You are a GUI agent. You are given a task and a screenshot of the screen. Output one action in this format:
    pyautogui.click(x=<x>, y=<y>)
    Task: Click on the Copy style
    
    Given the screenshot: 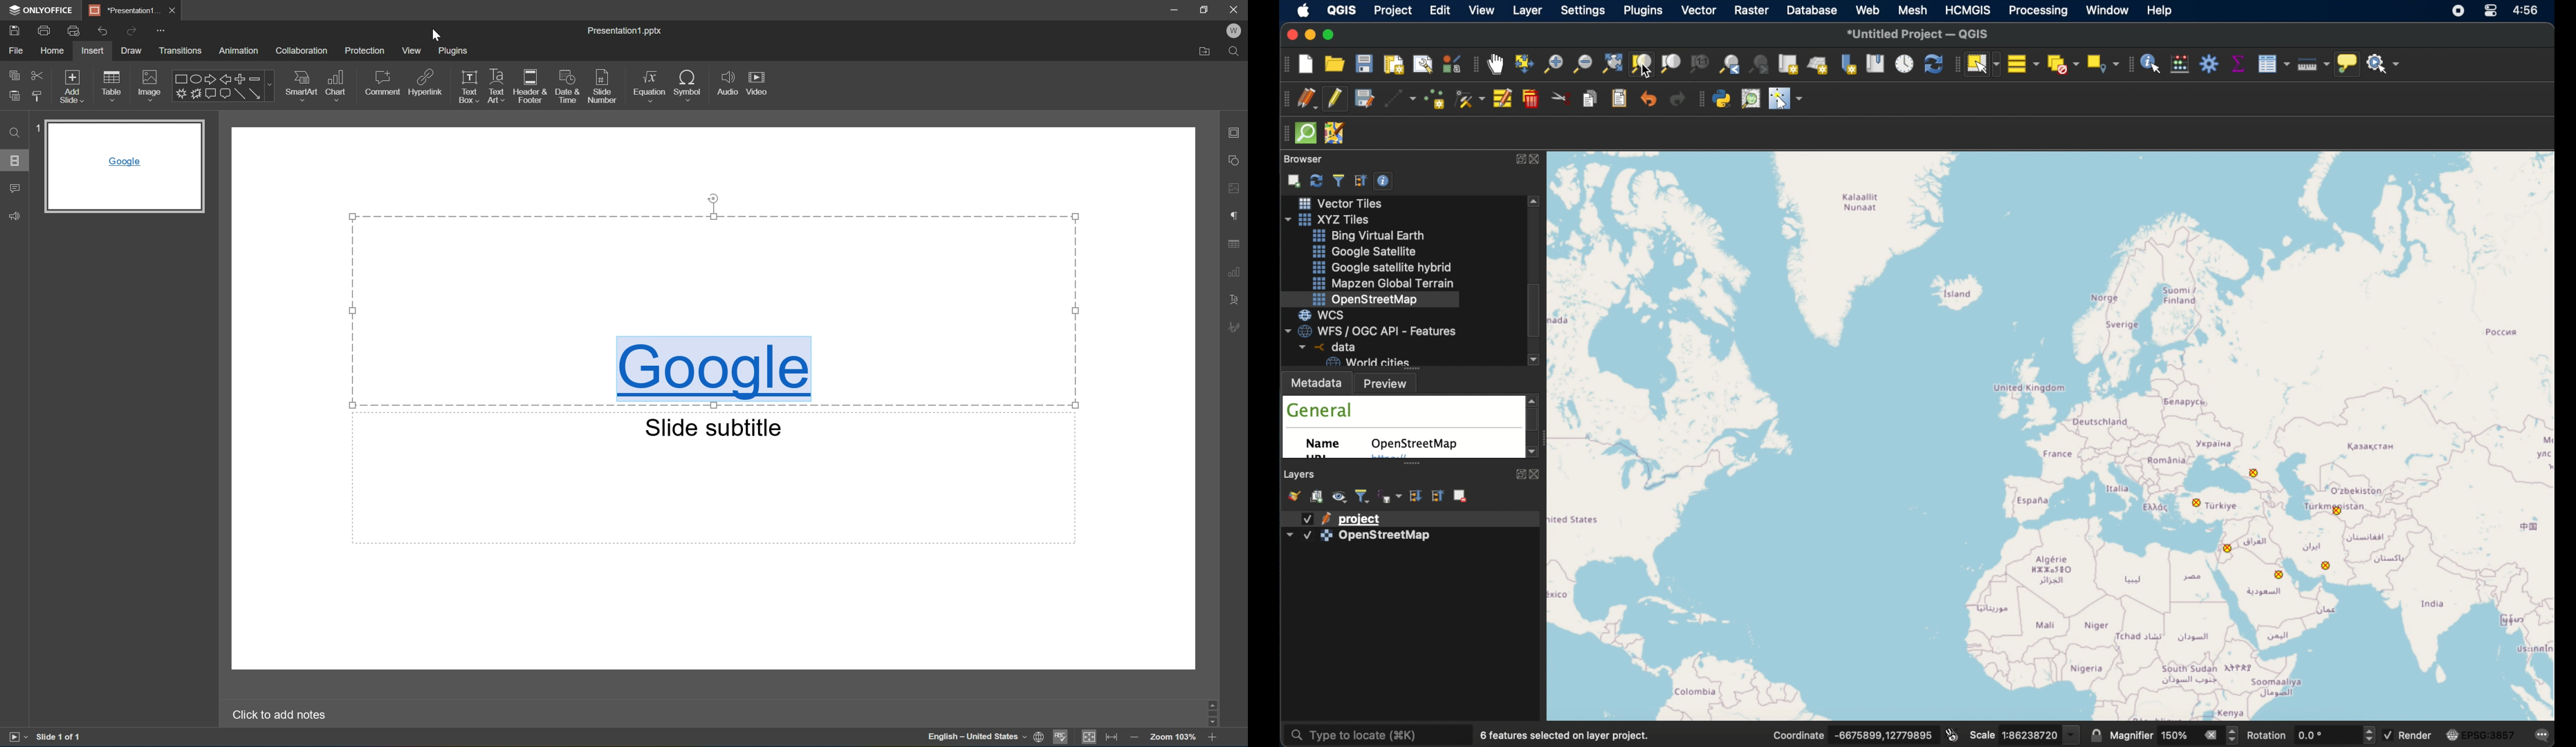 What is the action you would take?
    pyautogui.click(x=39, y=97)
    